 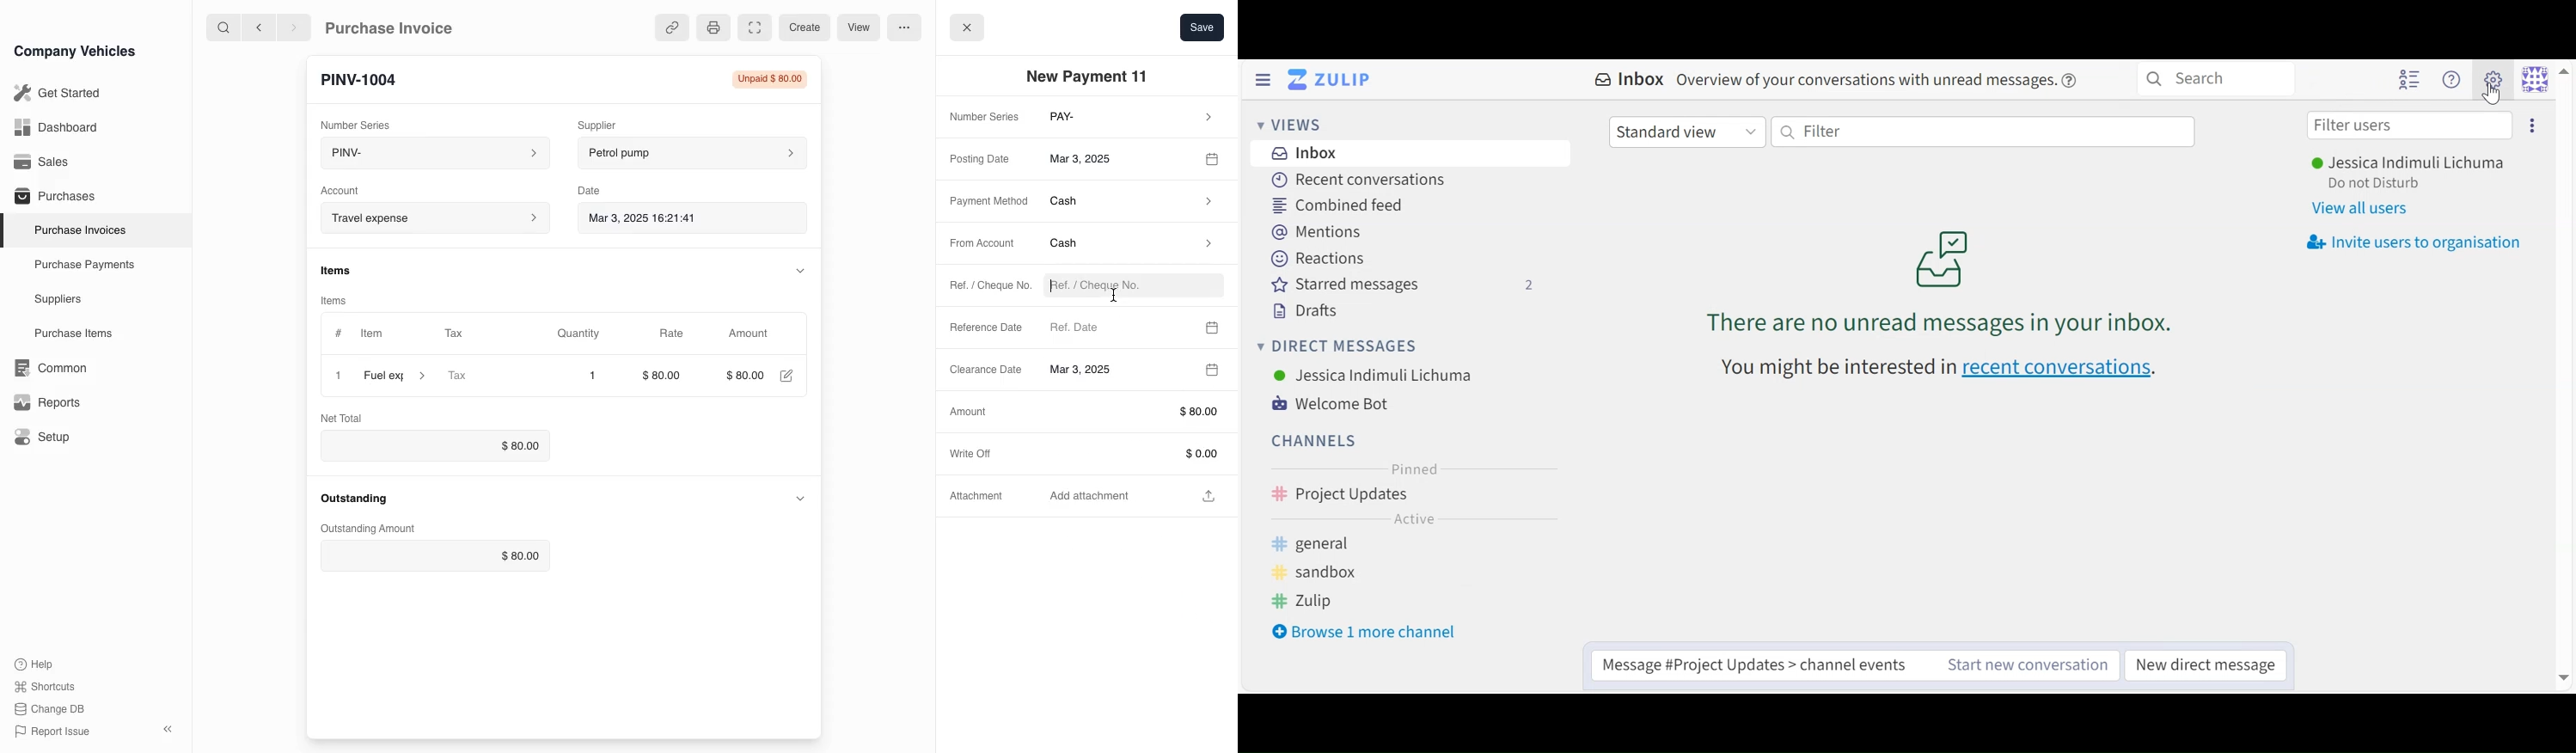 I want to click on options, so click(x=903, y=27).